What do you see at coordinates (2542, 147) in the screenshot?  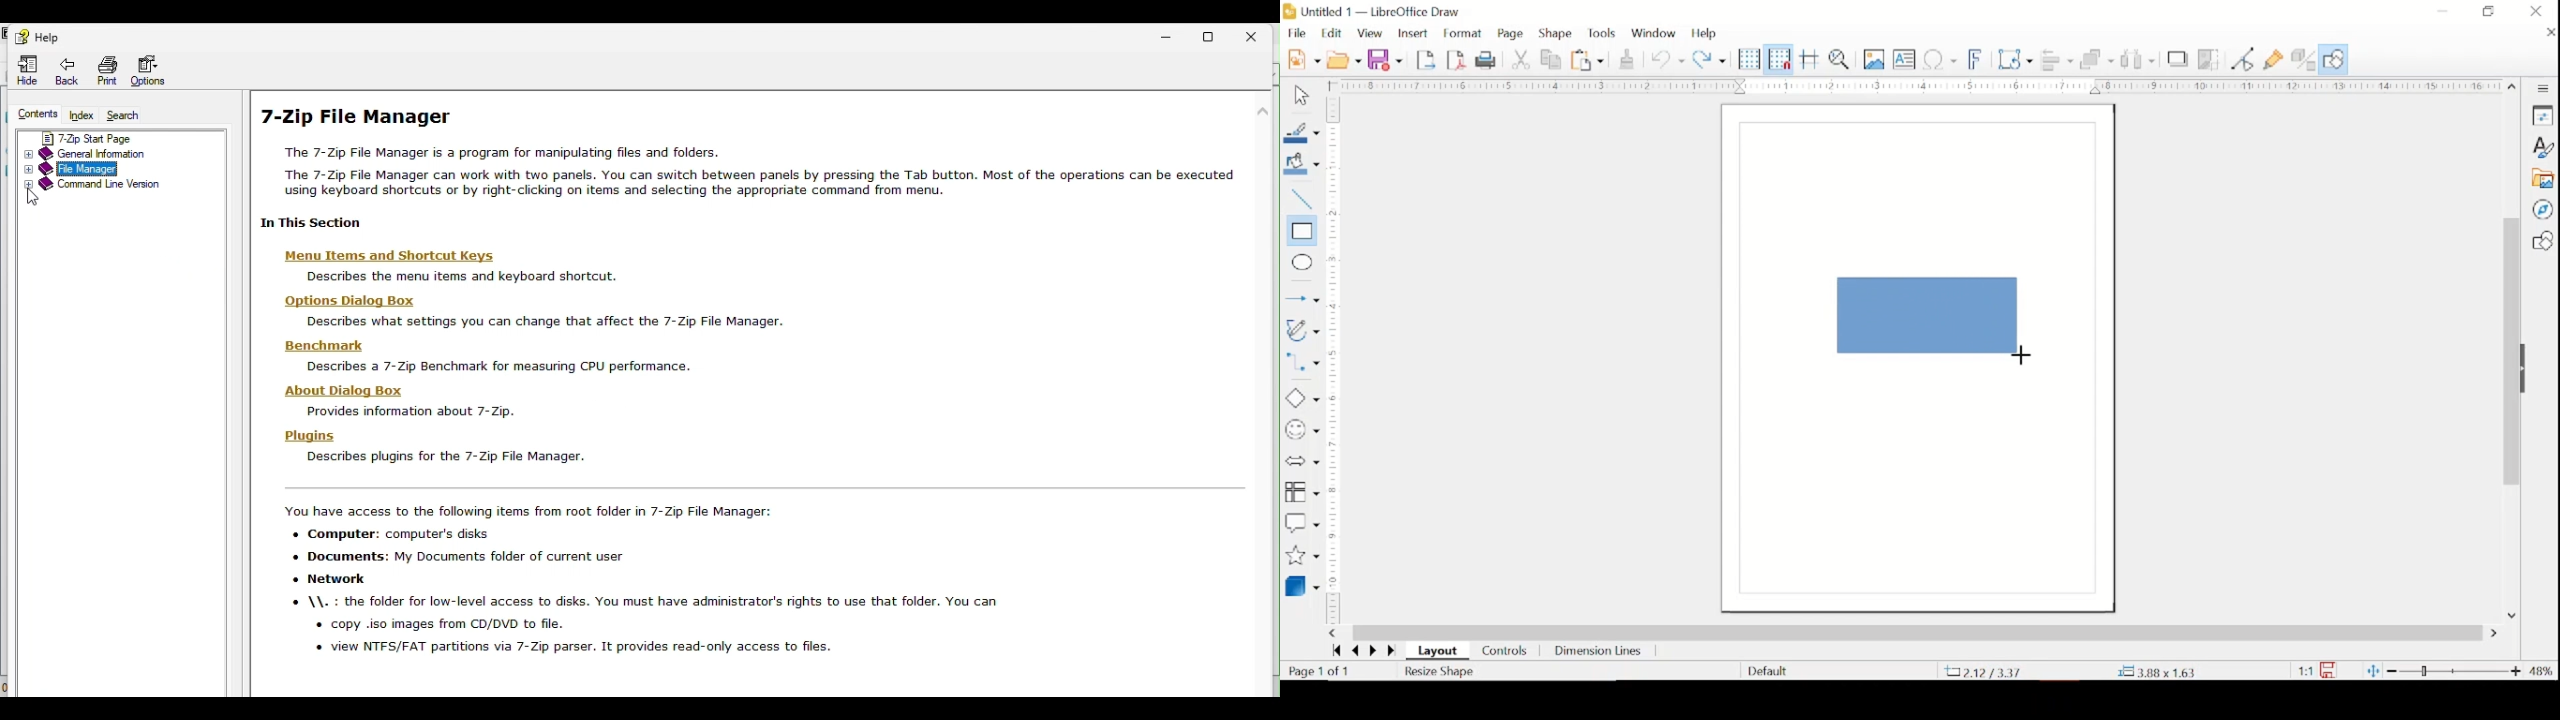 I see `styles` at bounding box center [2542, 147].